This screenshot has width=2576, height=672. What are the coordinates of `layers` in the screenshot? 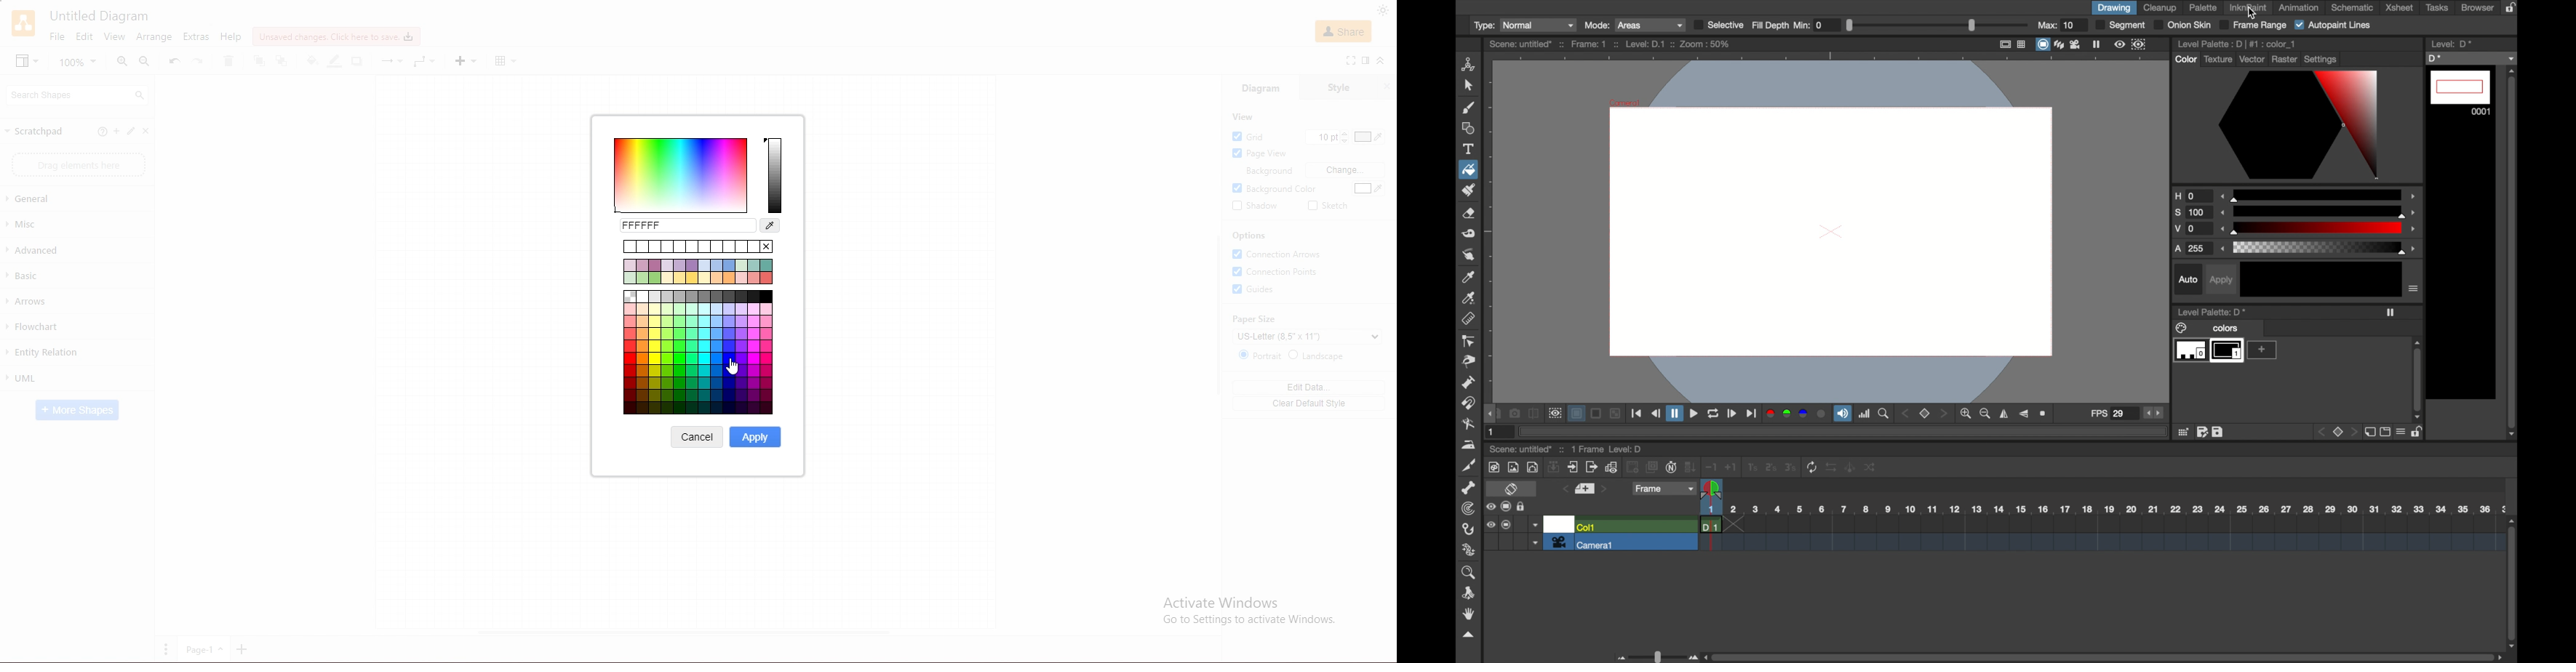 It's located at (2059, 44).